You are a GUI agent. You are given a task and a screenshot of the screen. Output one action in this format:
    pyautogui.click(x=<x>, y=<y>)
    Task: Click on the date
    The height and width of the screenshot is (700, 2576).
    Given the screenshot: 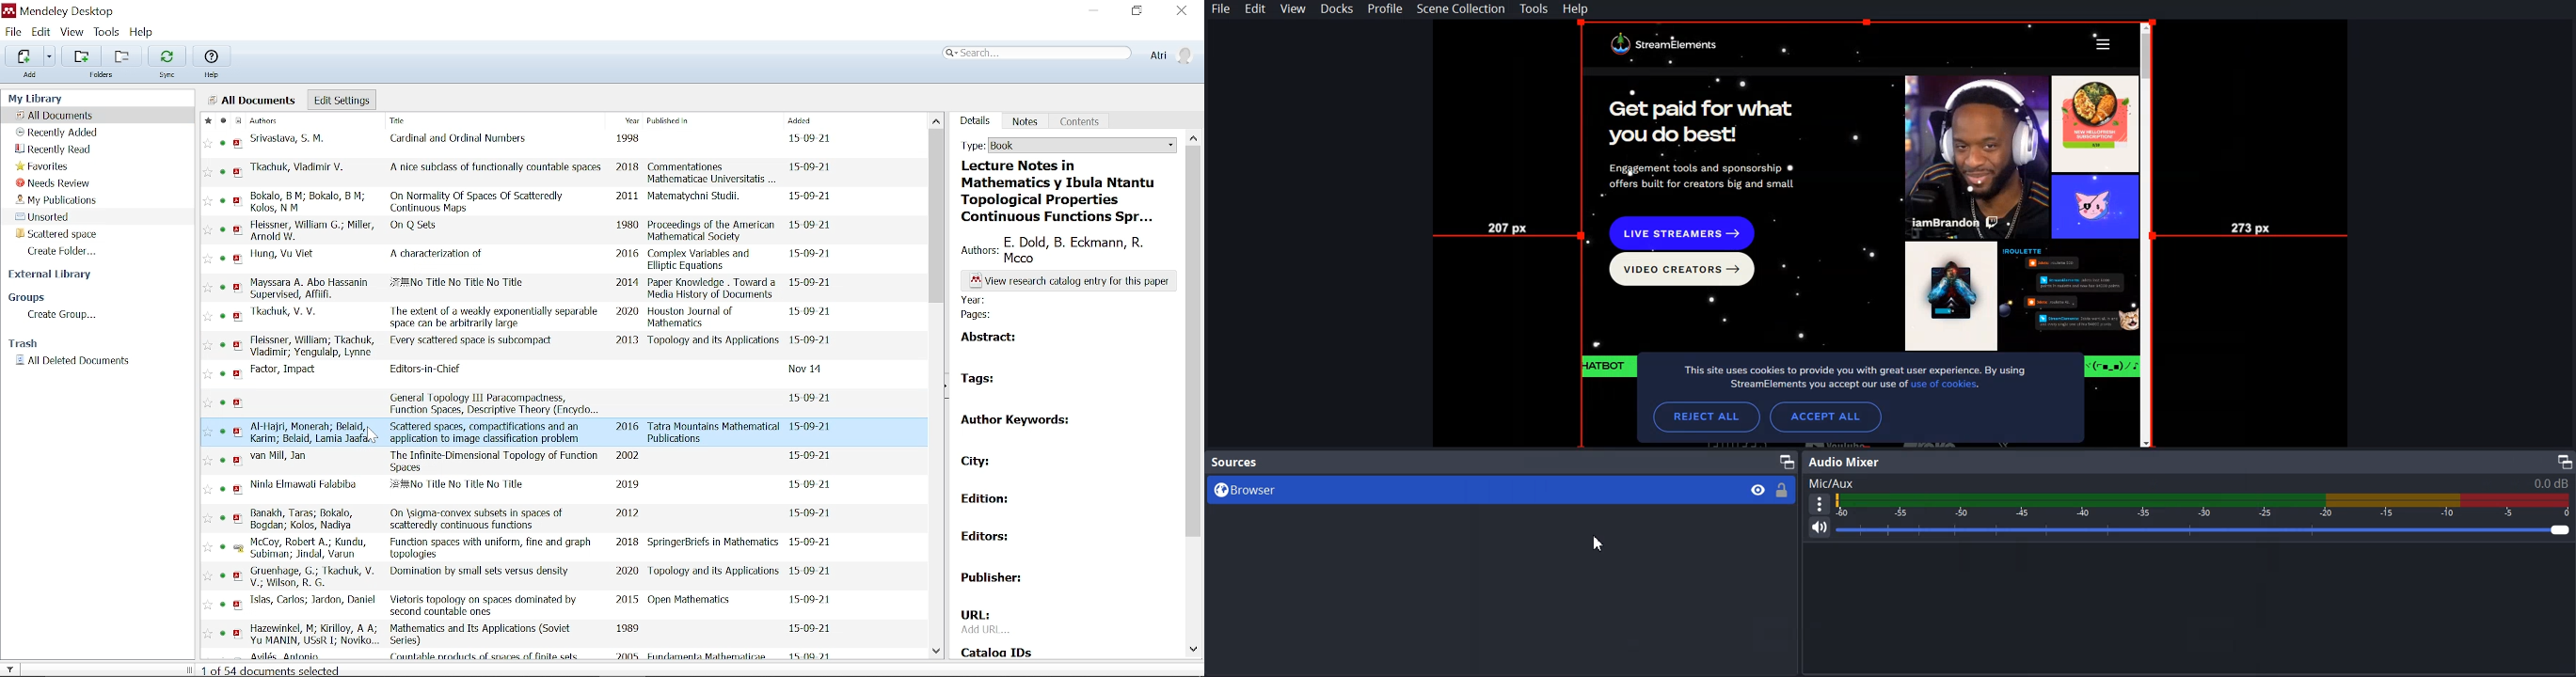 What is the action you would take?
    pyautogui.click(x=811, y=456)
    